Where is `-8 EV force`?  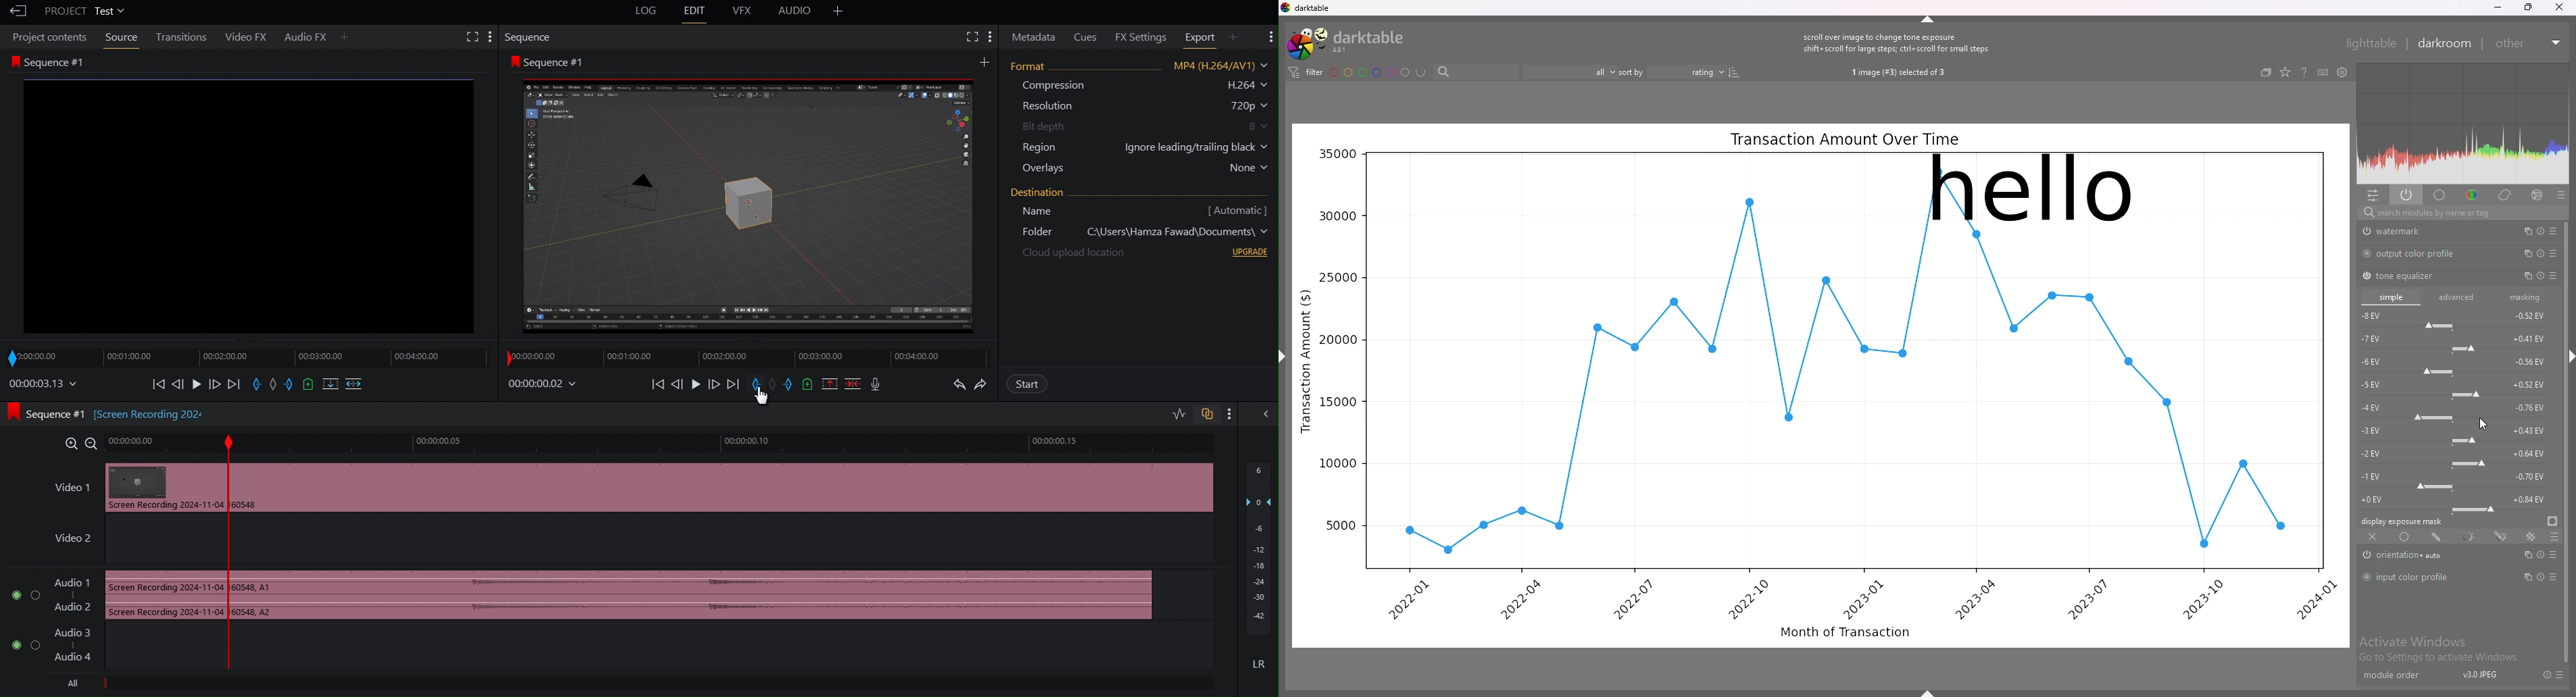 -8 EV force is located at coordinates (2454, 319).